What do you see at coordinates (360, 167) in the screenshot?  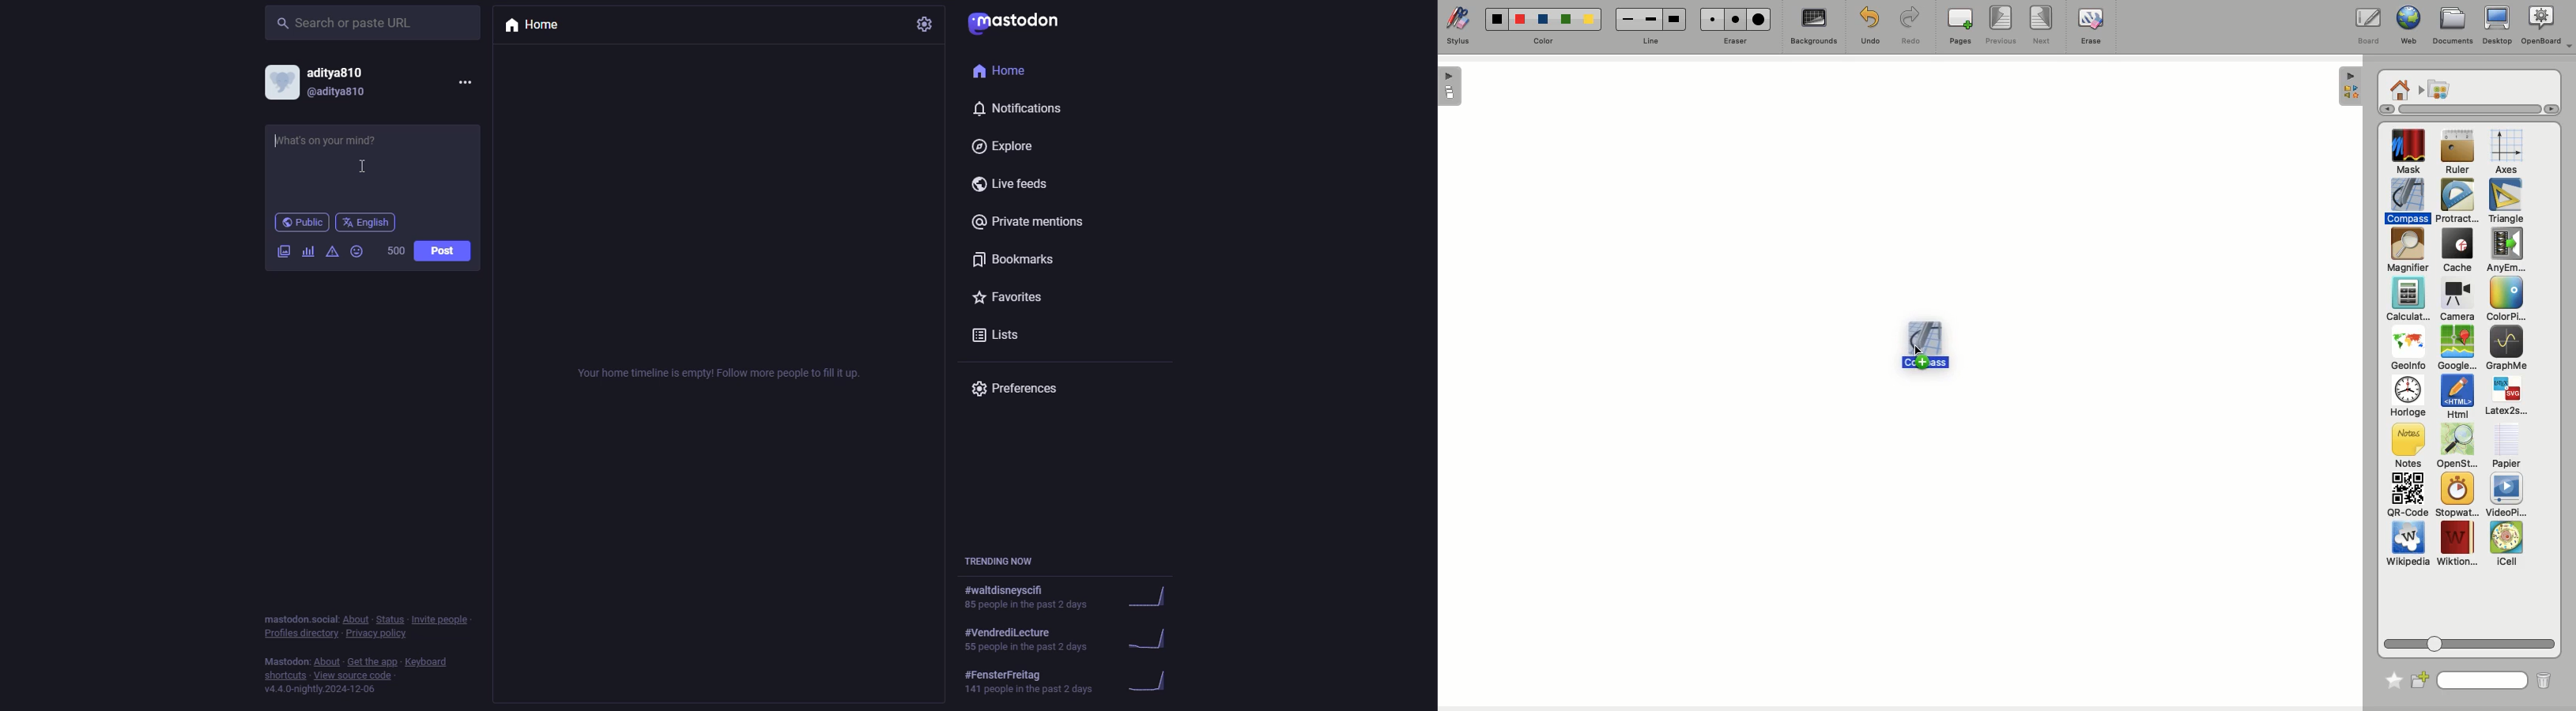 I see `cursor` at bounding box center [360, 167].